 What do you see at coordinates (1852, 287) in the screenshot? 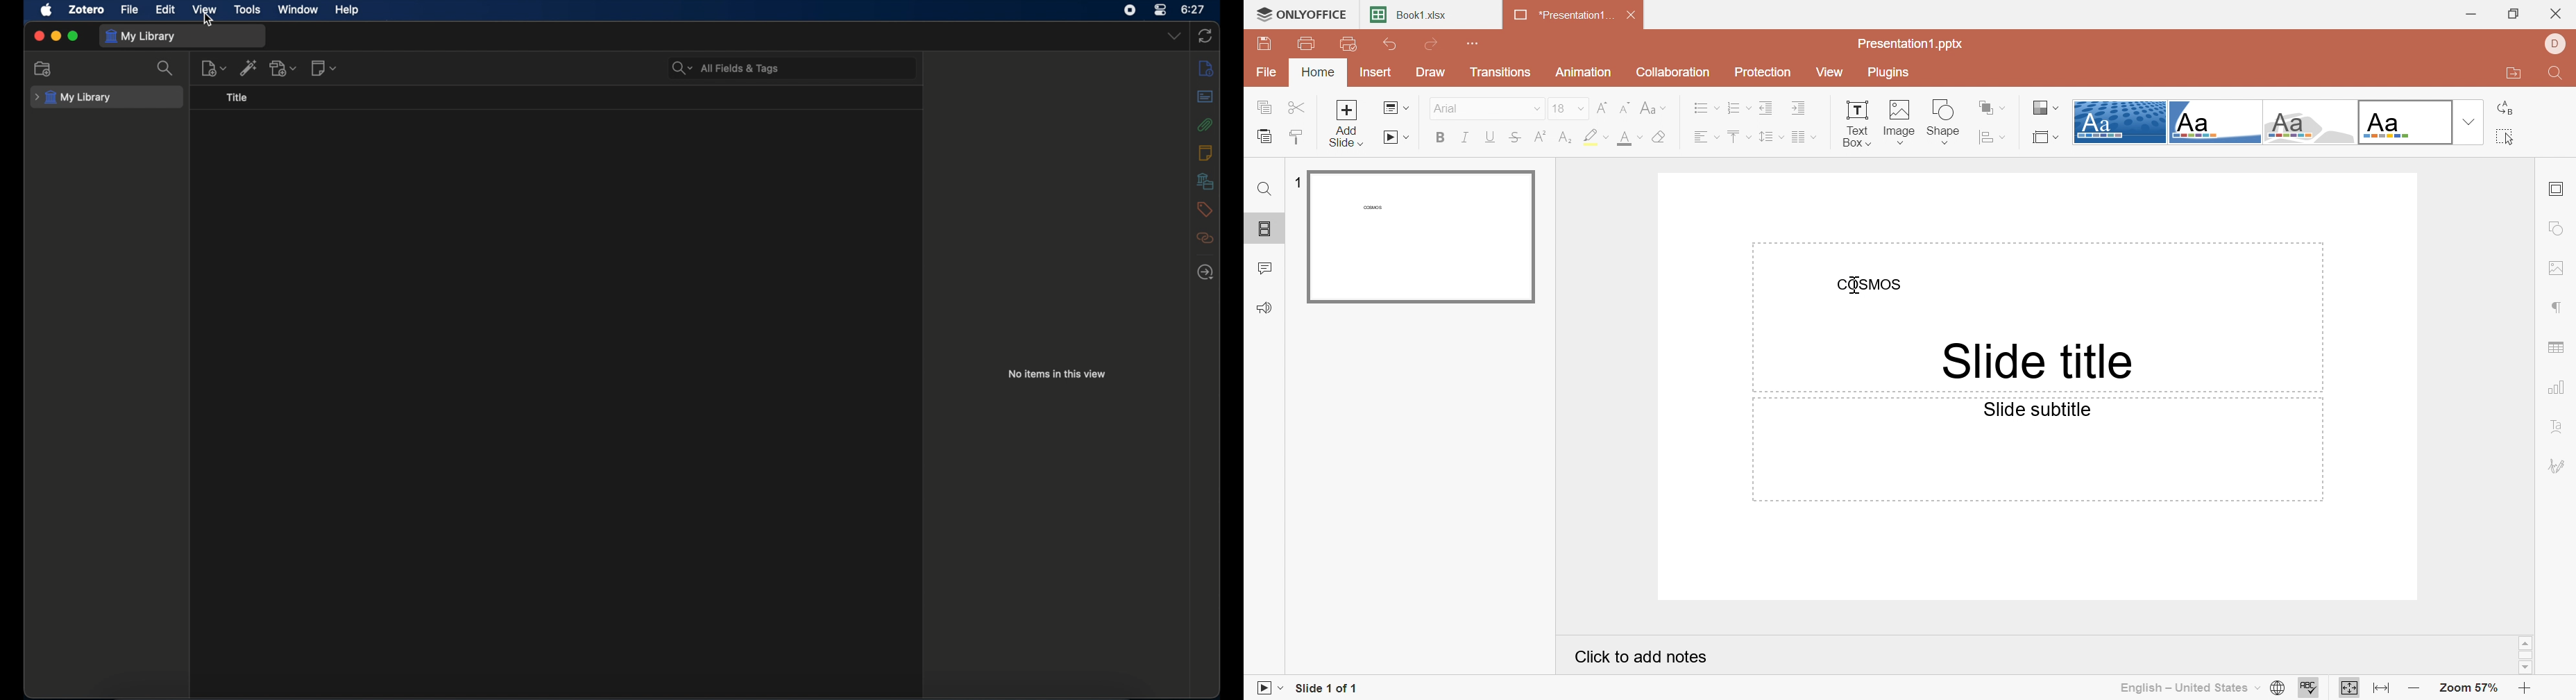
I see `Cursor` at bounding box center [1852, 287].